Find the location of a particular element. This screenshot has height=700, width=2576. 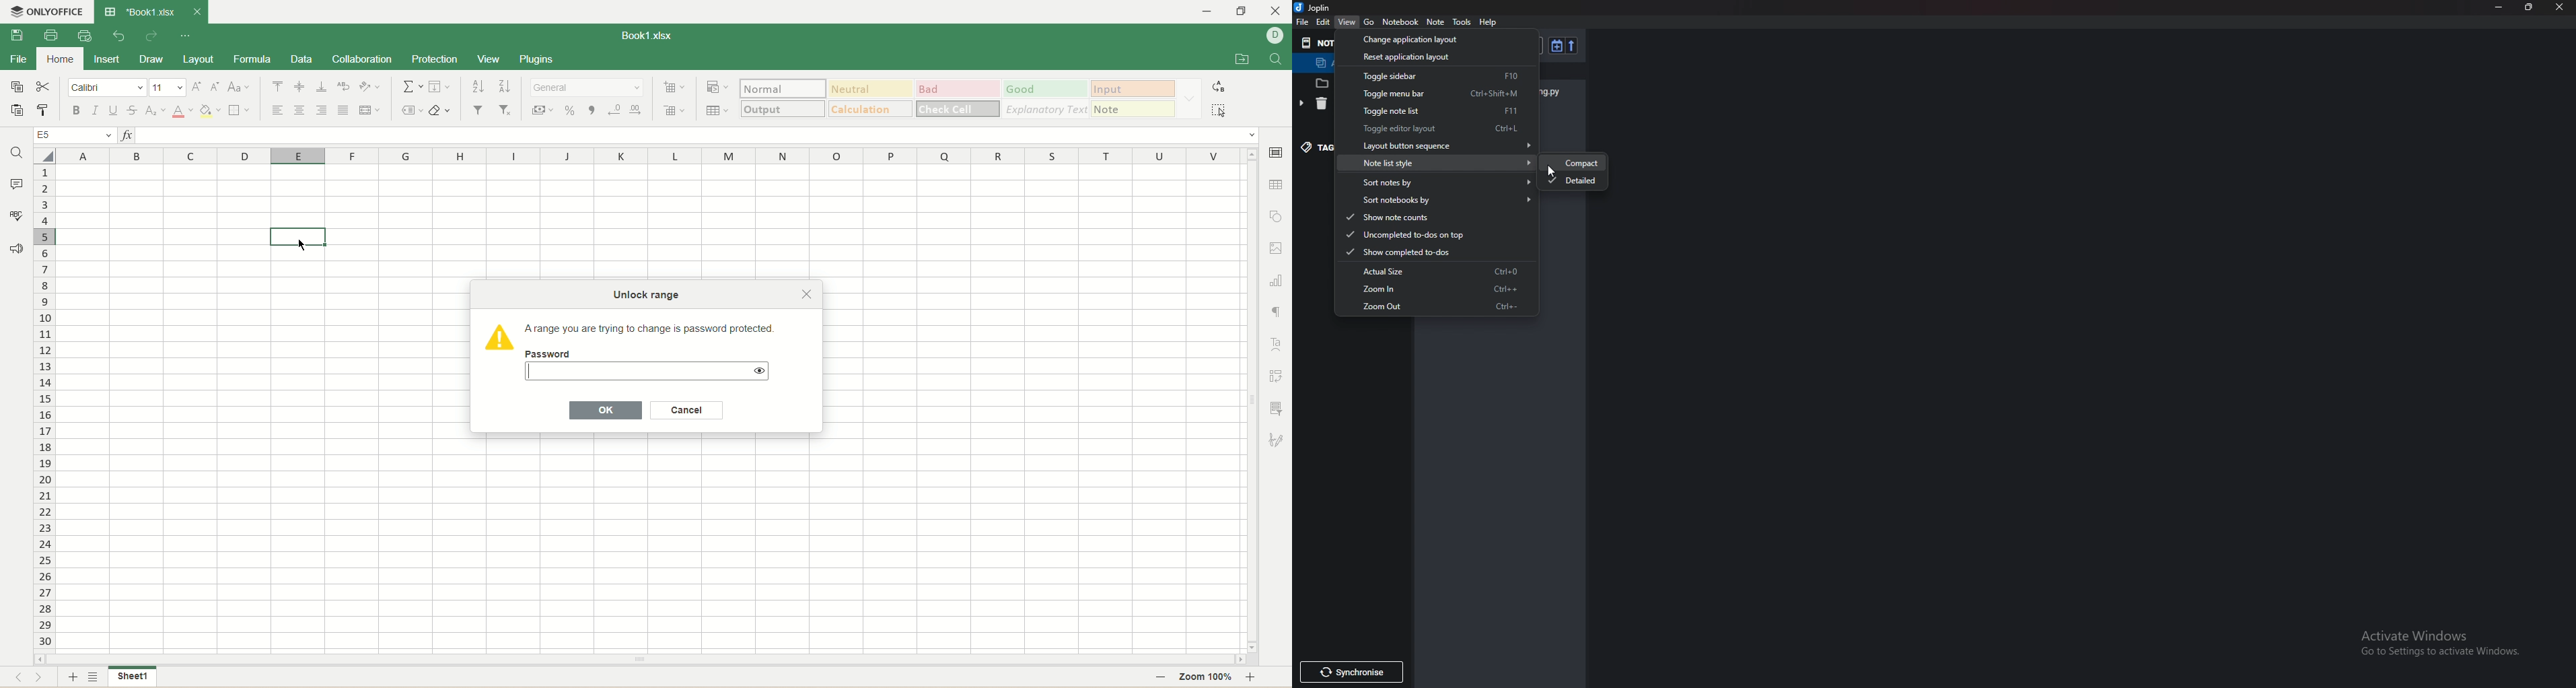

input is located at coordinates (1133, 88).